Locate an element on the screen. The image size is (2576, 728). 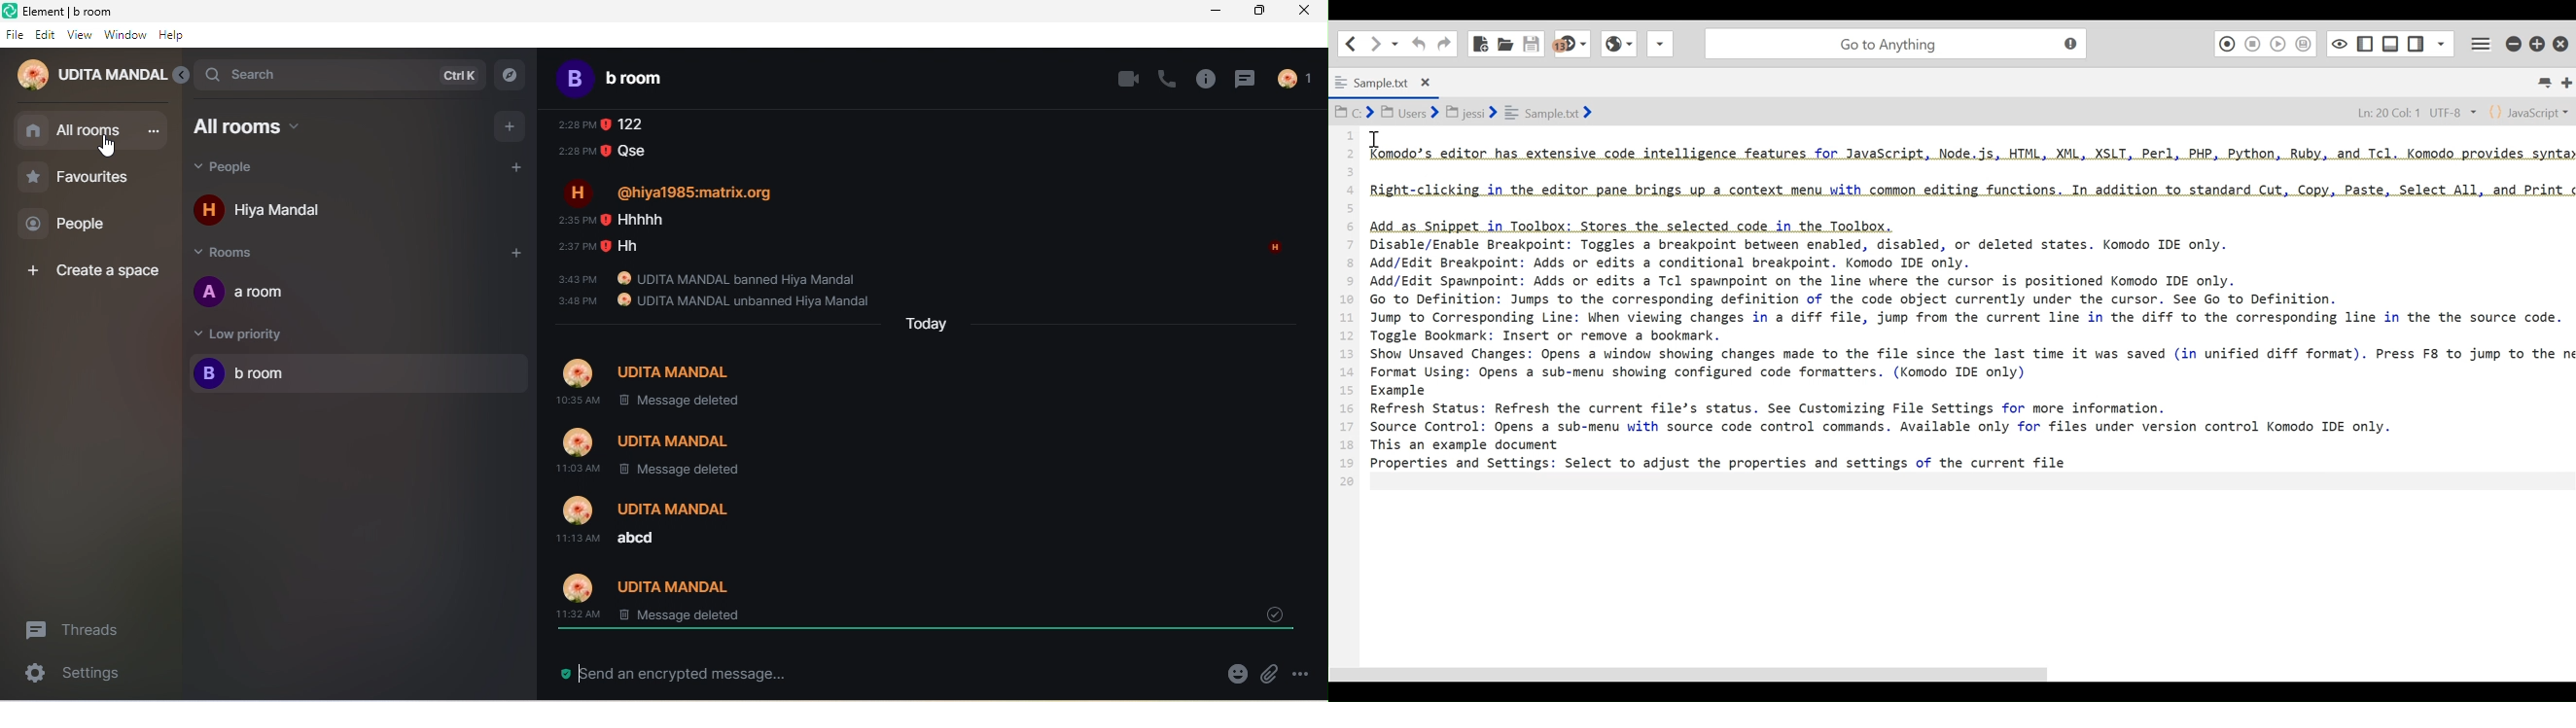
low priority is located at coordinates (244, 333).